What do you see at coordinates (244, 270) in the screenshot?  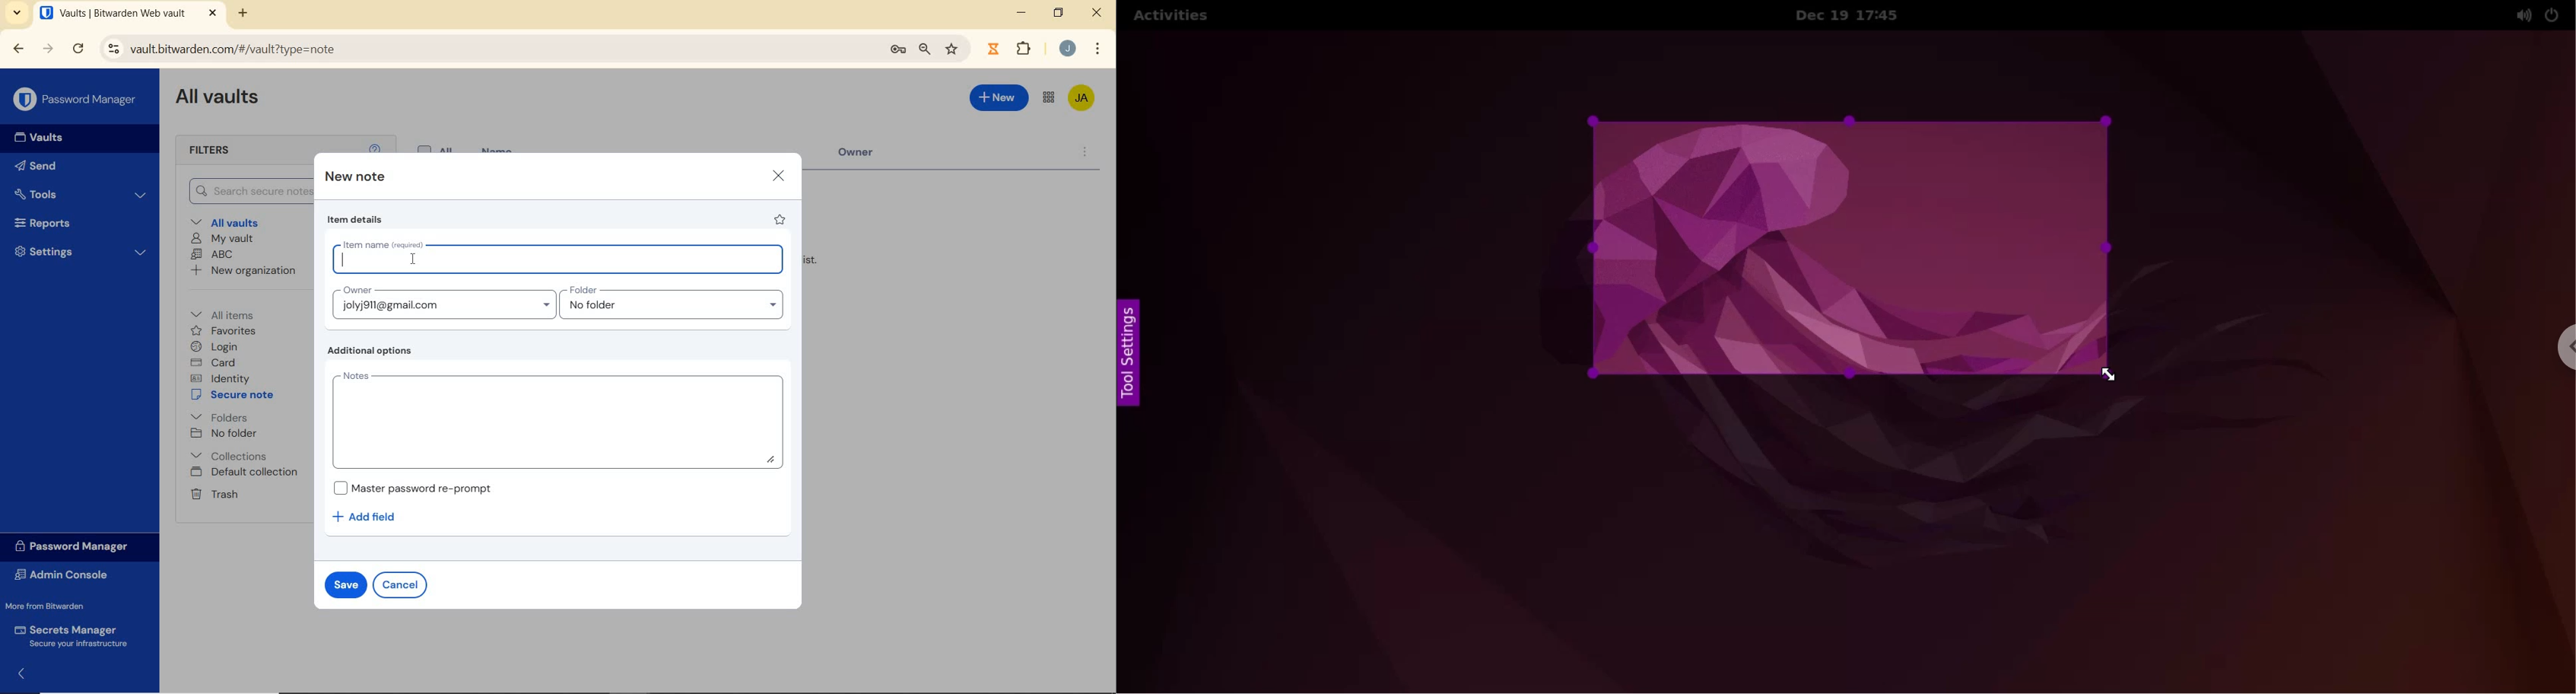 I see `New organization` at bounding box center [244, 270].